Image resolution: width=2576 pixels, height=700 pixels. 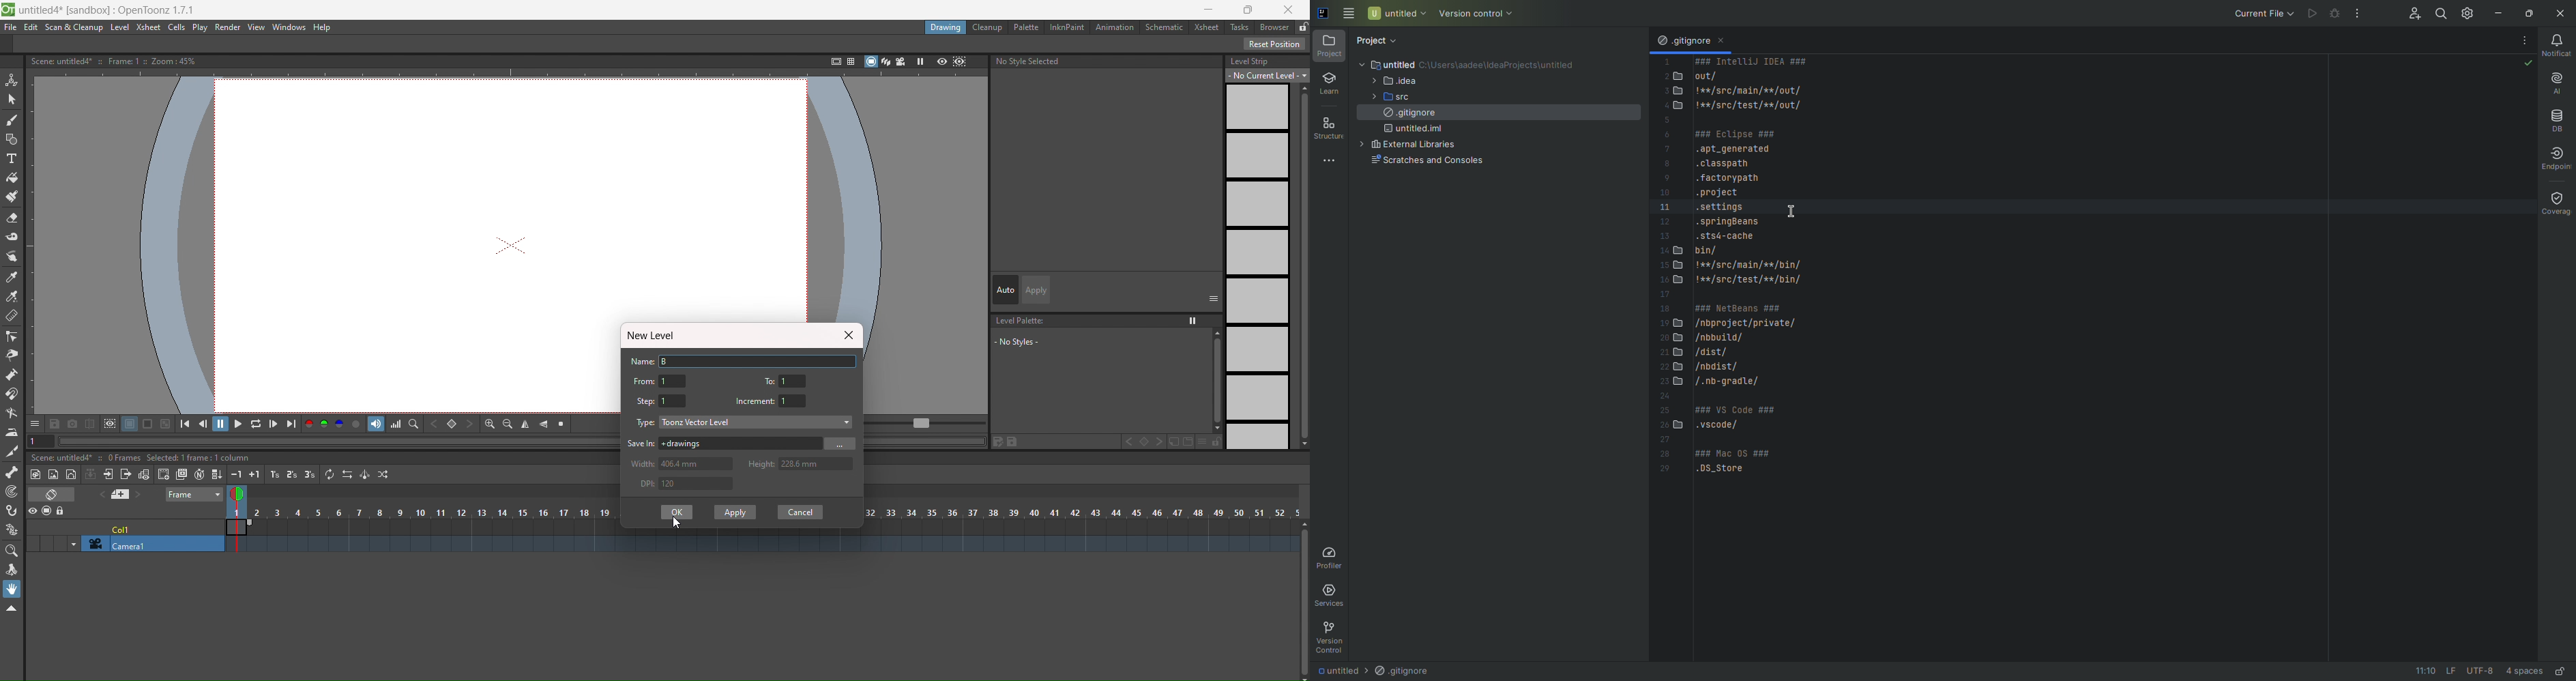 I want to click on text, so click(x=117, y=61).